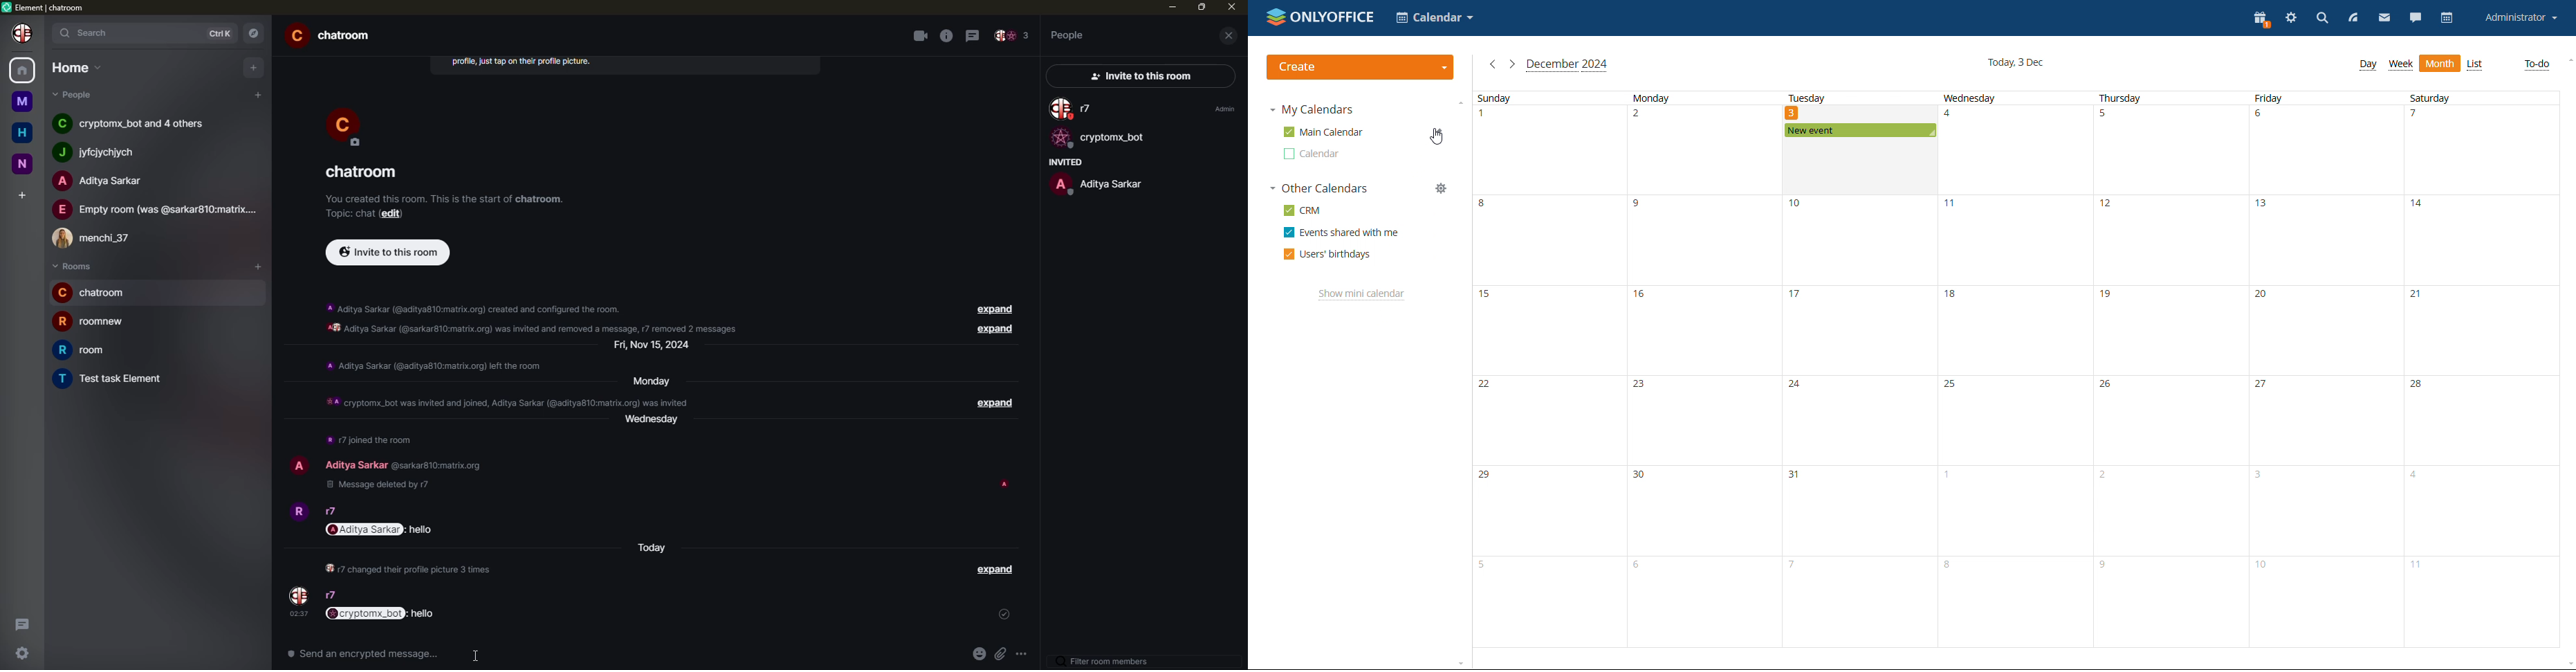  I want to click on sent, so click(995, 571).